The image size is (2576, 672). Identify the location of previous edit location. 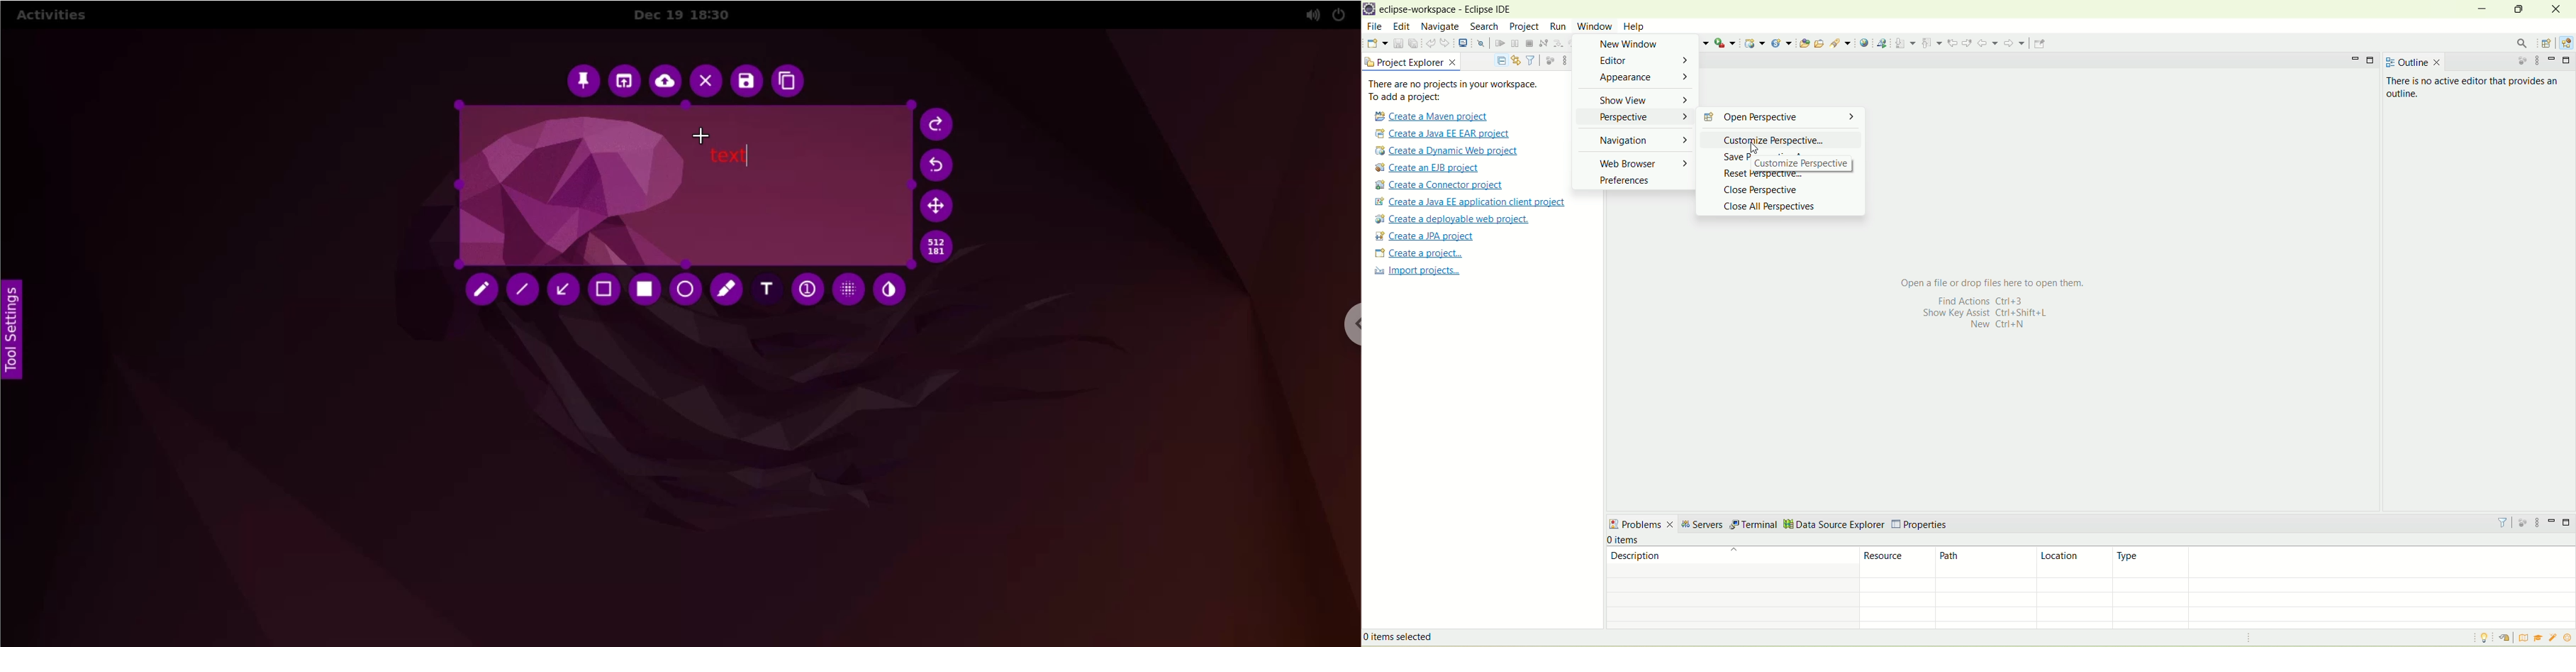
(1951, 42).